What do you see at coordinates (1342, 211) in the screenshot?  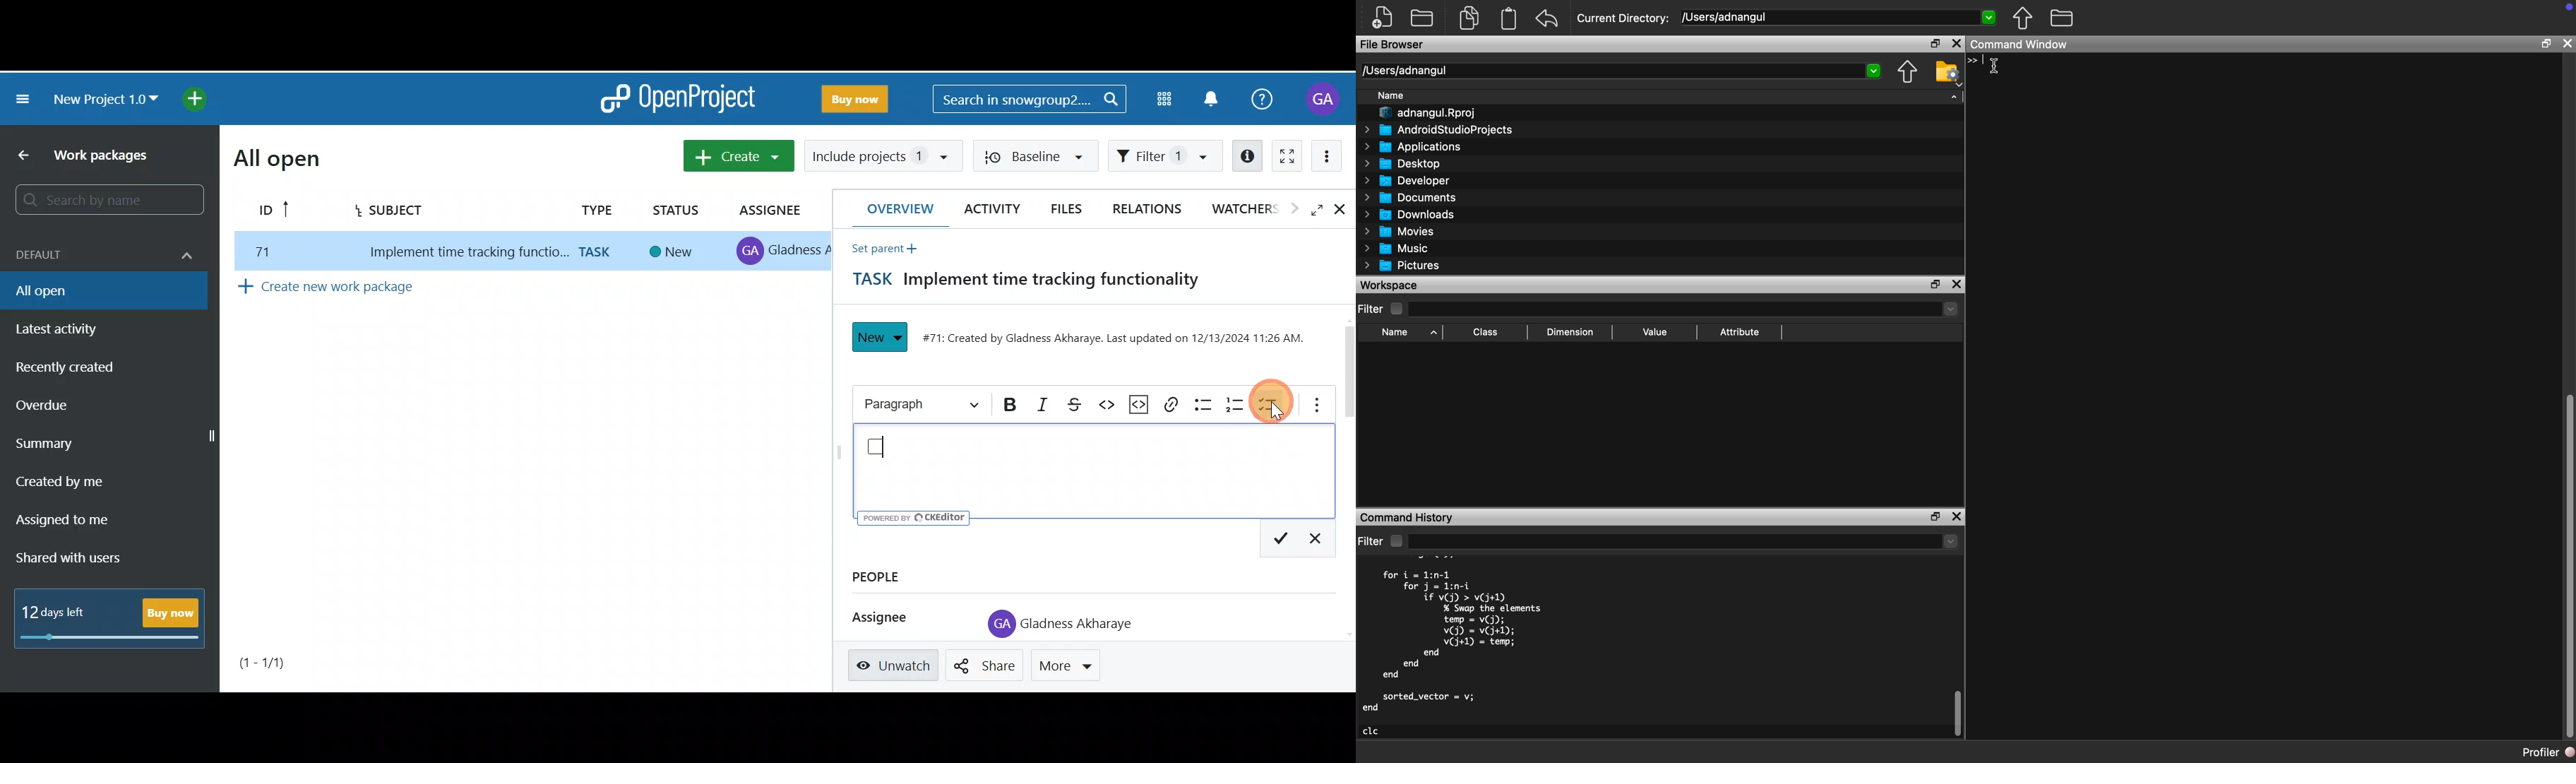 I see `Close details view` at bounding box center [1342, 211].